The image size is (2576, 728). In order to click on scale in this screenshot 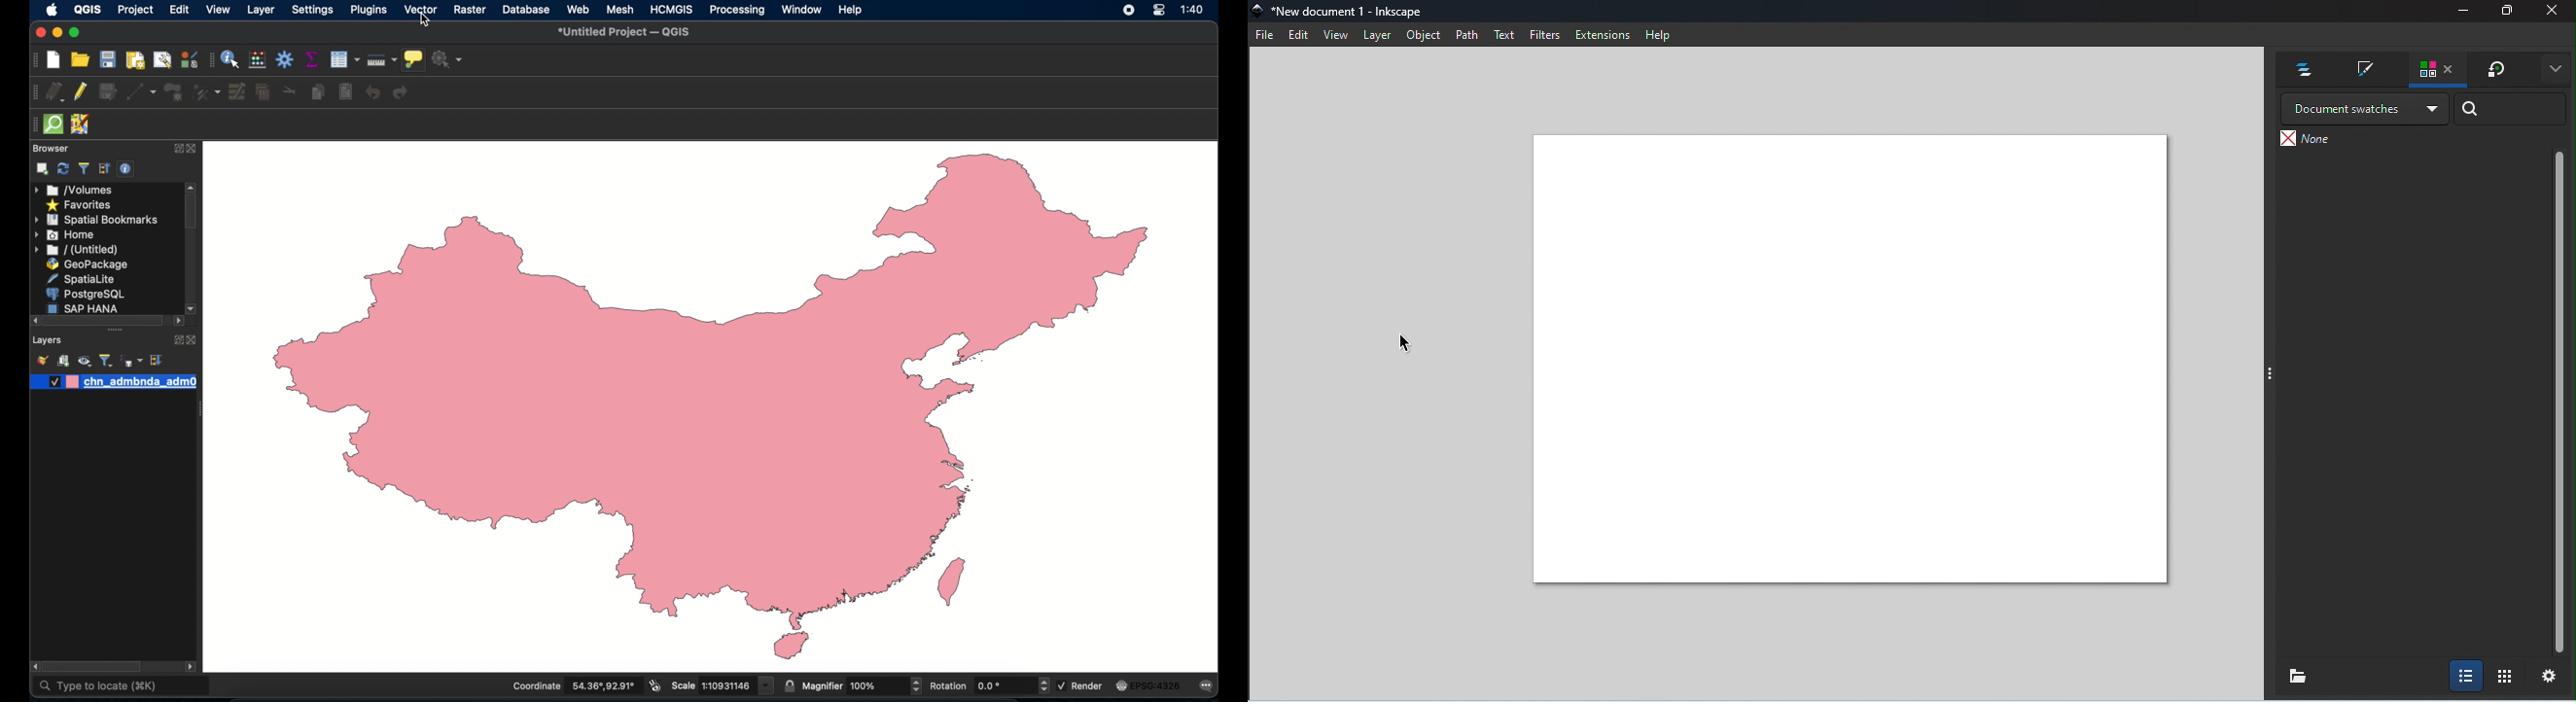, I will do `click(722, 685)`.